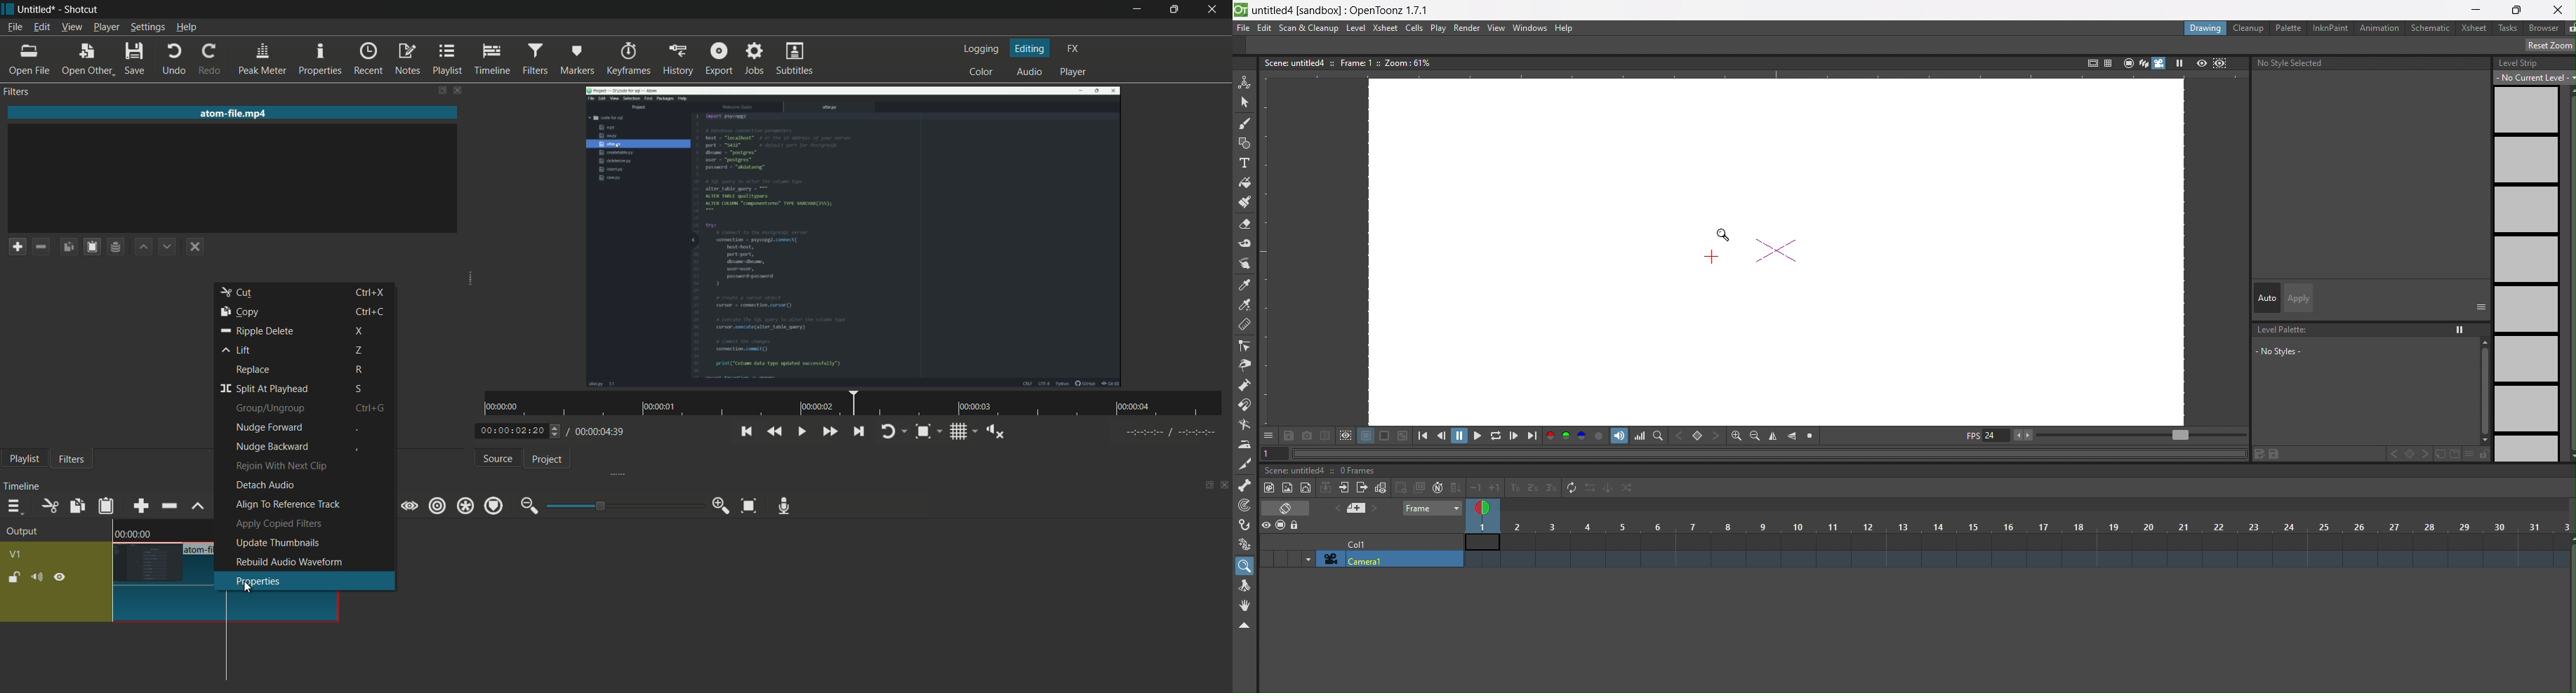 This screenshot has height=700, width=2576. I want to click on v1, so click(15, 556).